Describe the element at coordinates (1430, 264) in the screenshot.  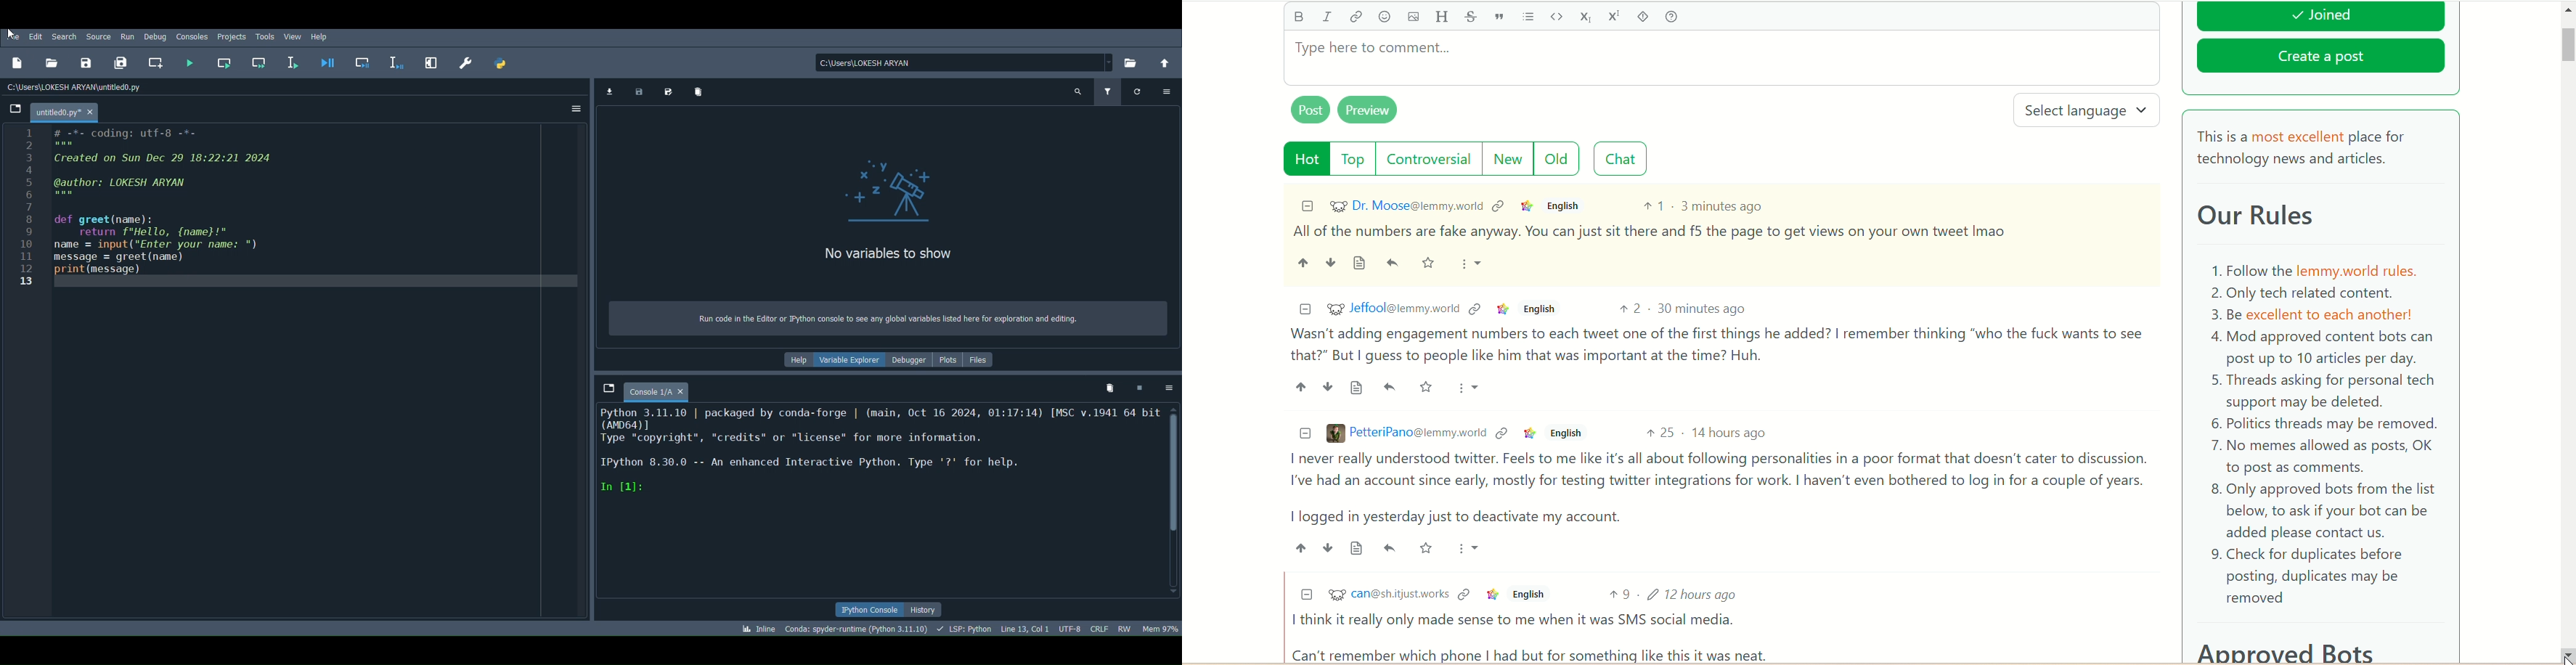
I see `Starred` at that location.